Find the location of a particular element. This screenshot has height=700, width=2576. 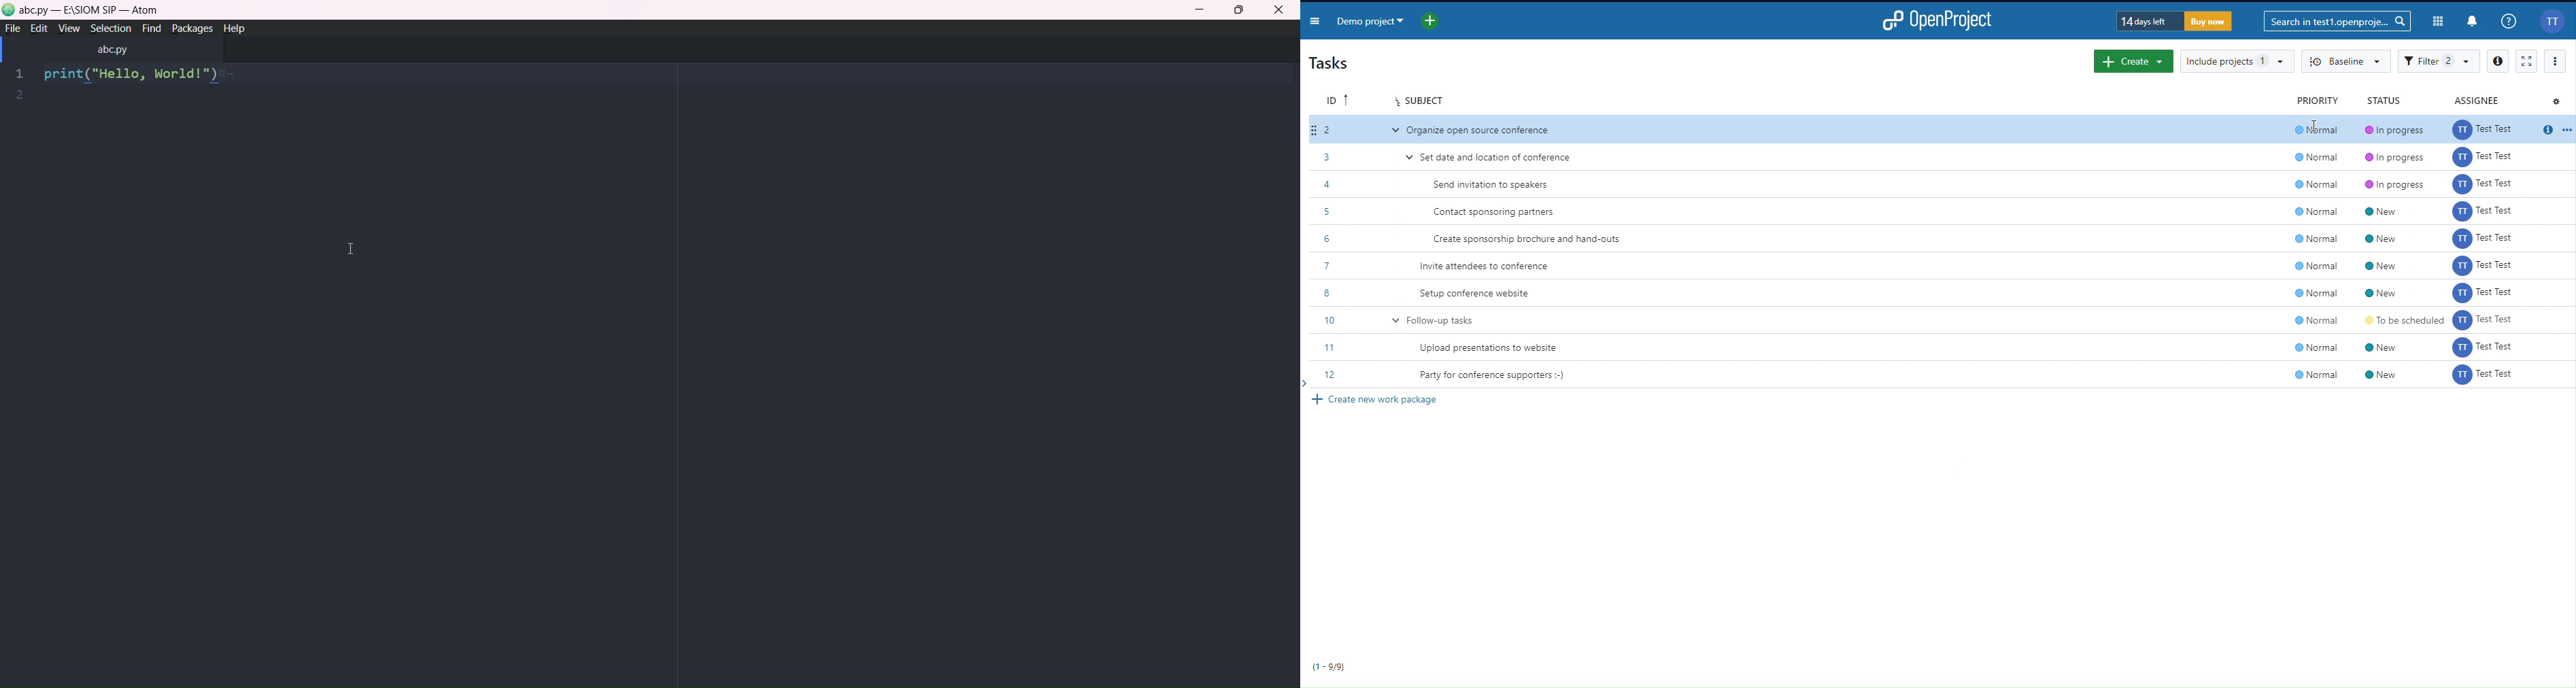

cursor is located at coordinates (341, 250).